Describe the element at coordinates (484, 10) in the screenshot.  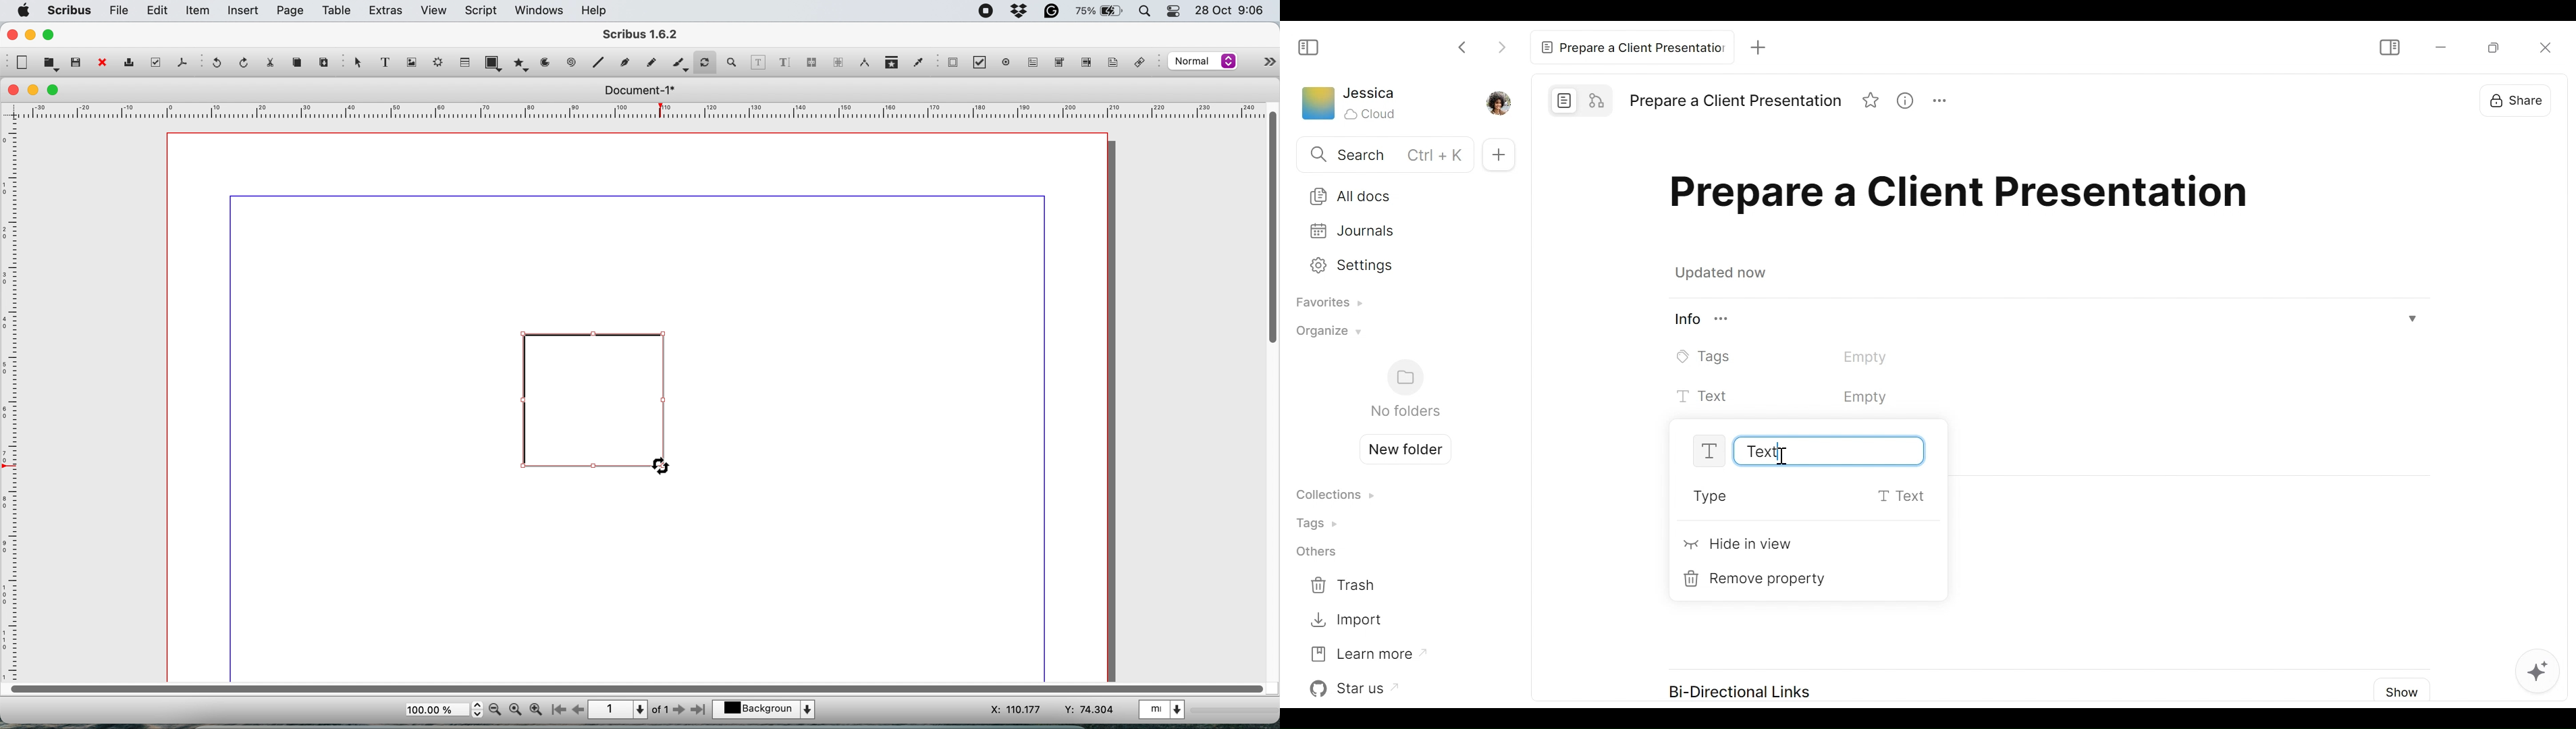
I see `script` at that location.